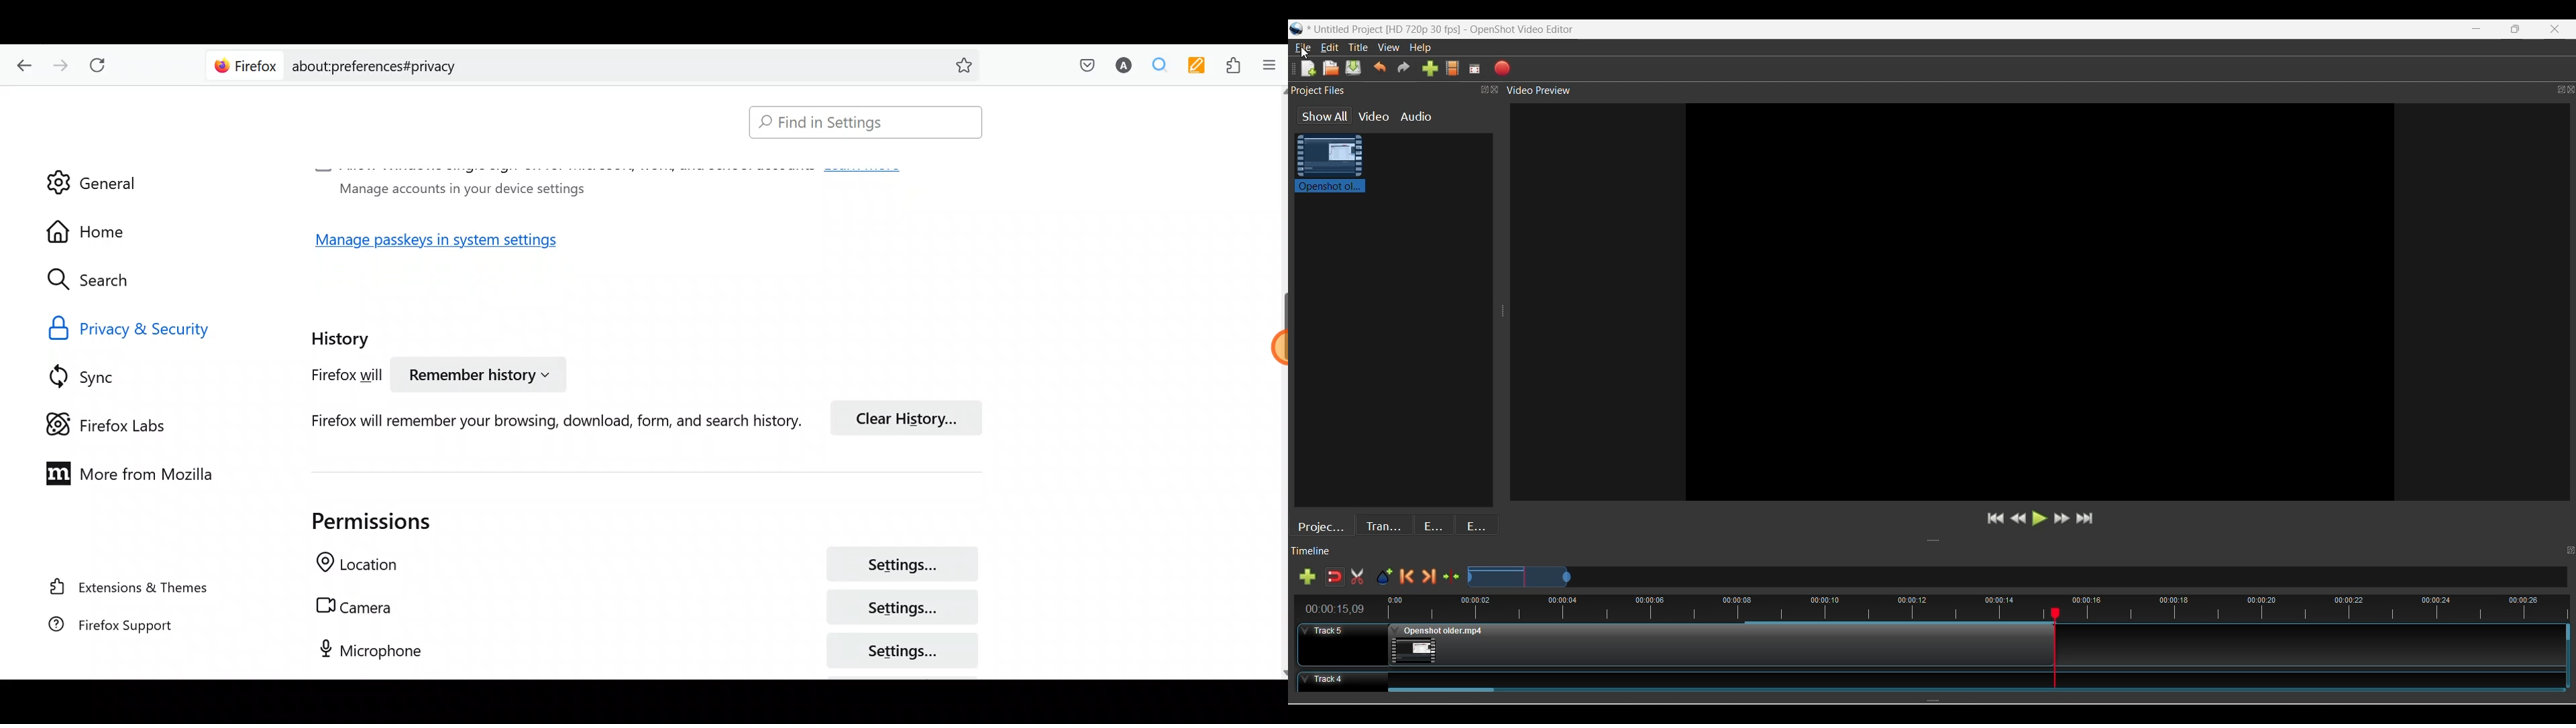  Describe the element at coordinates (1996, 518) in the screenshot. I see `Jump to start` at that location.